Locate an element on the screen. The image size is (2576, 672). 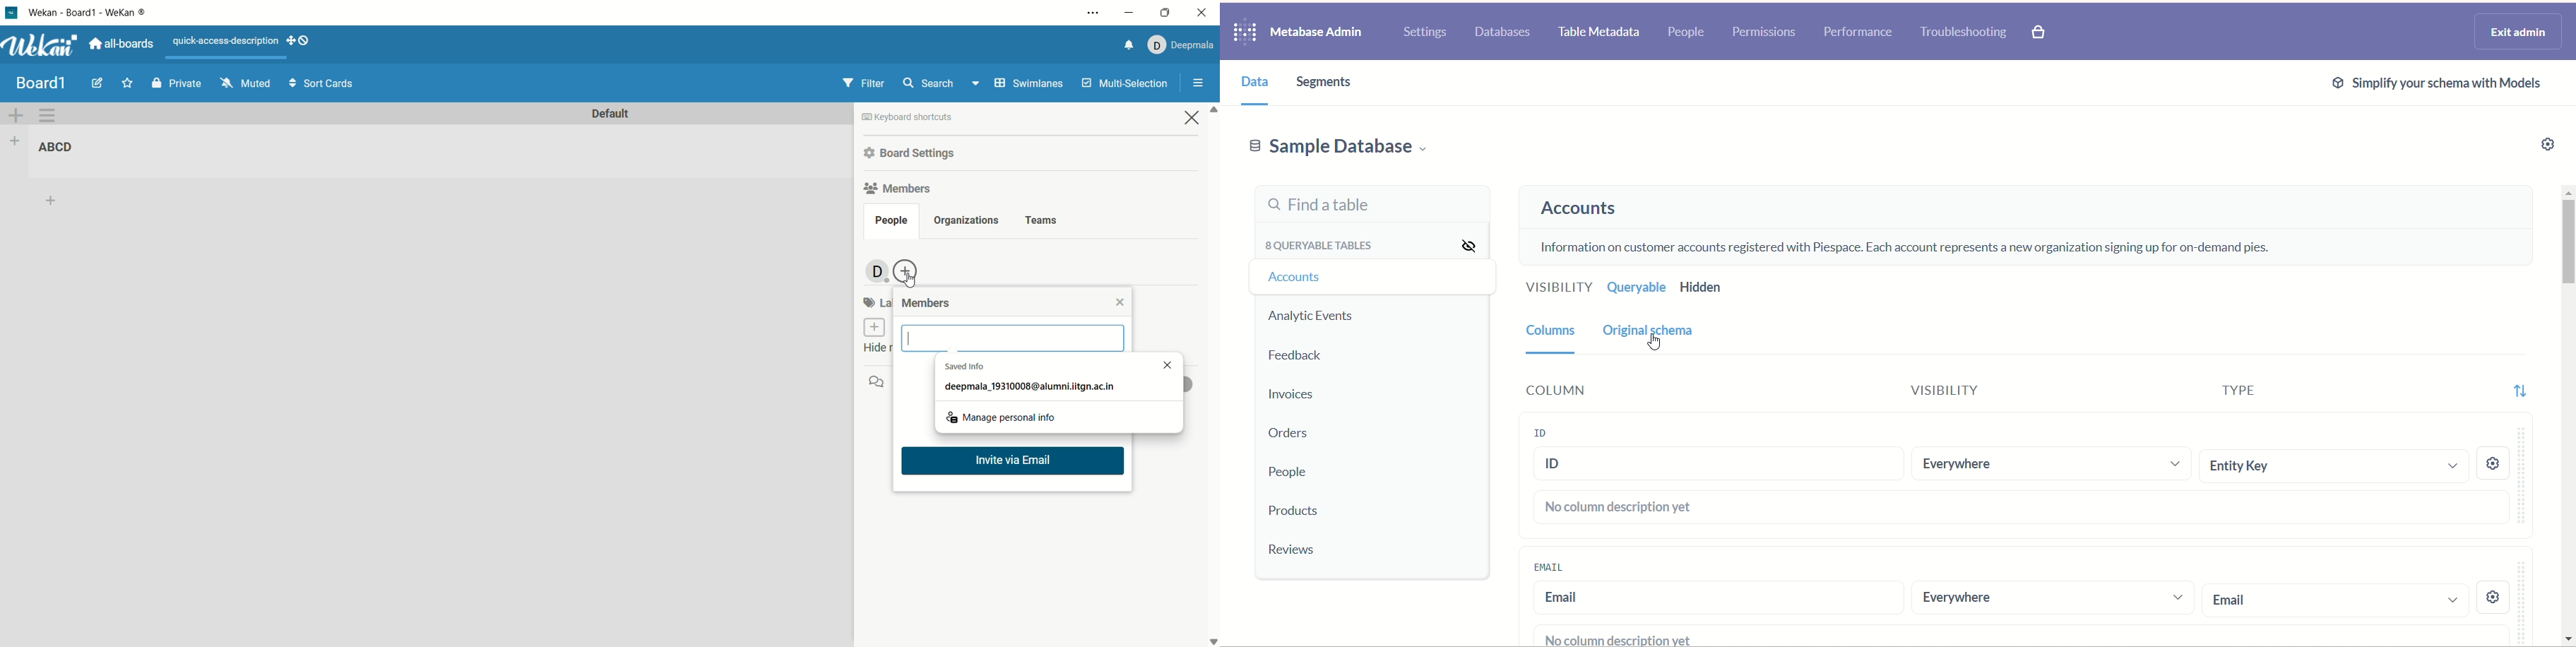
no column description is located at coordinates (2024, 506).